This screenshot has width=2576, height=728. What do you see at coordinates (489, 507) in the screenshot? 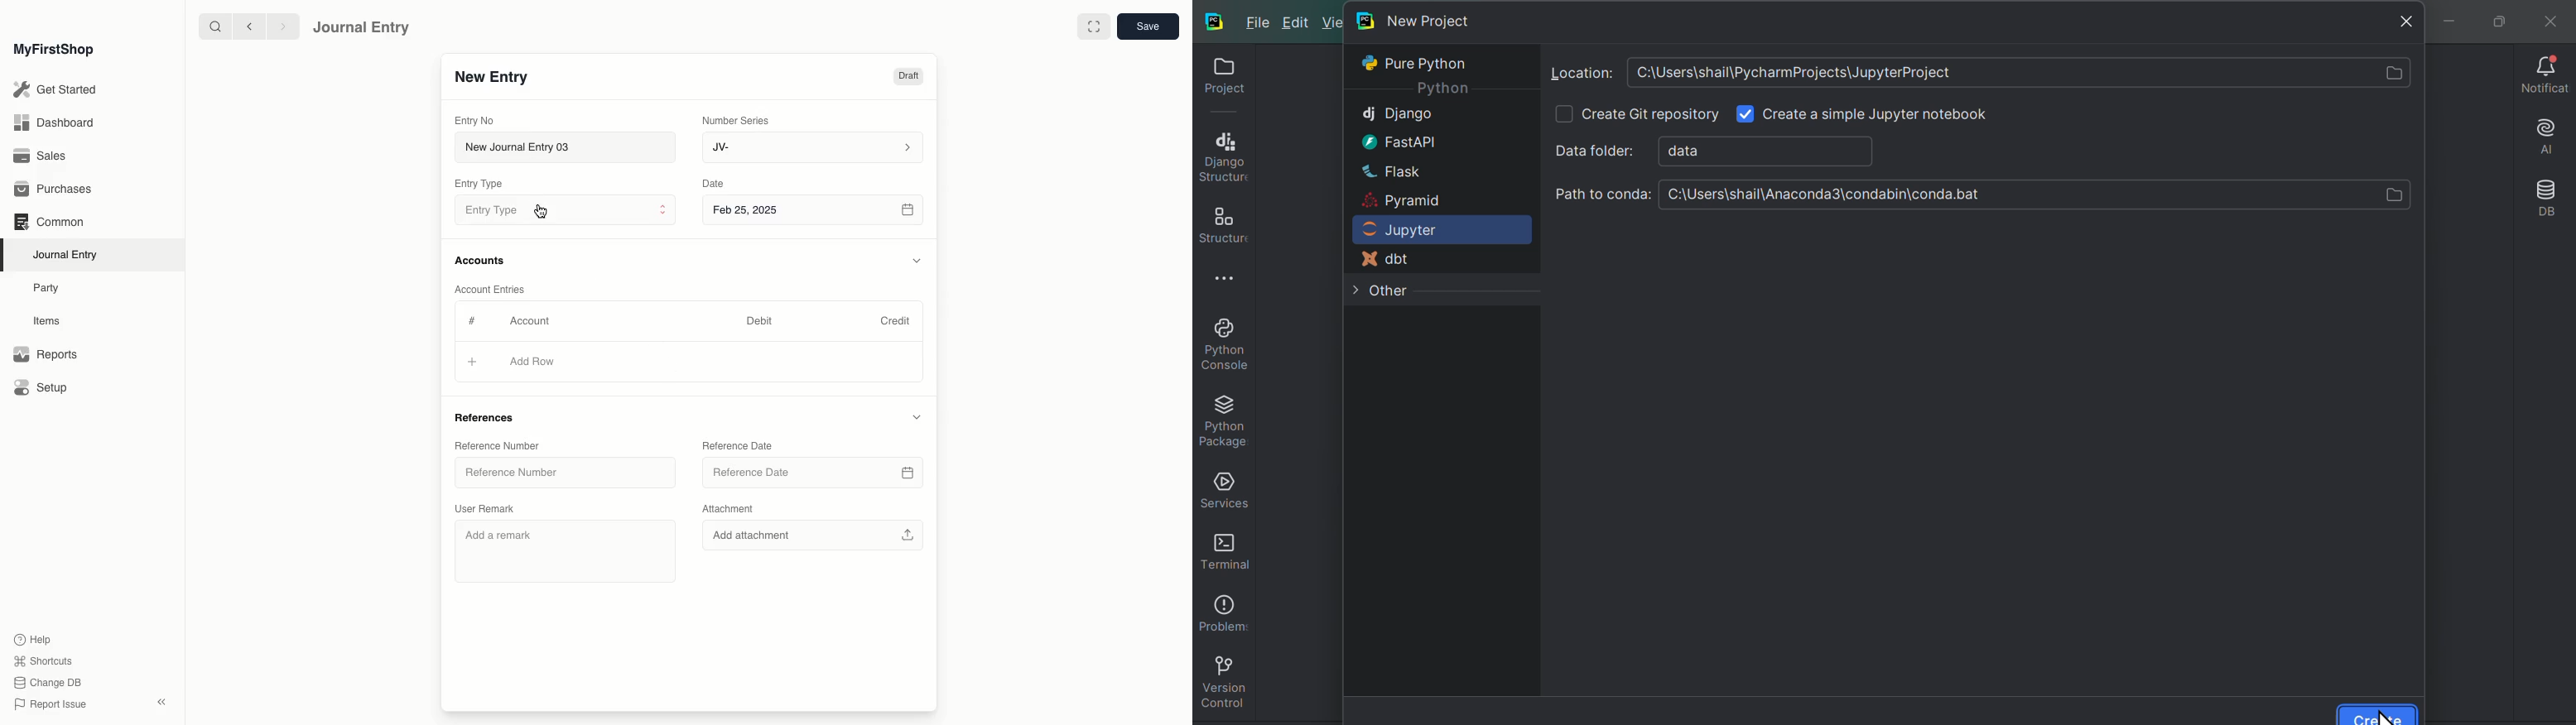
I see `User Remark` at bounding box center [489, 507].